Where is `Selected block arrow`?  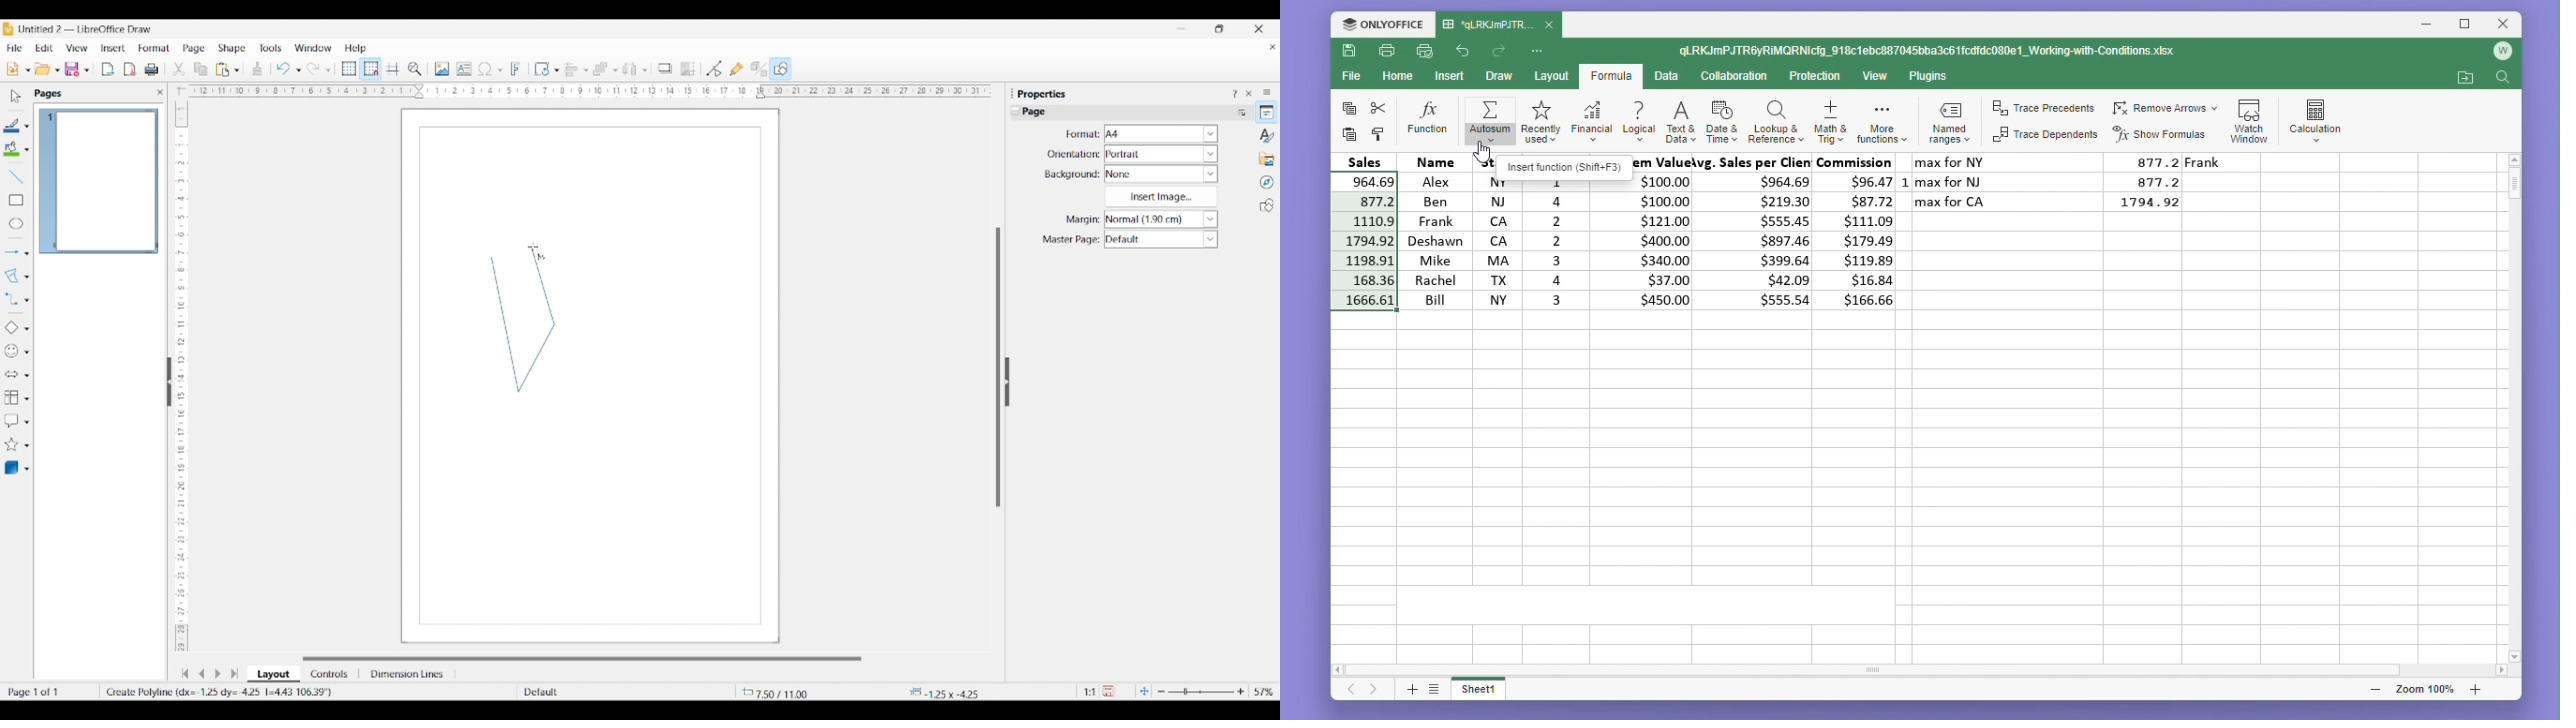 Selected block arrow is located at coordinates (11, 375).